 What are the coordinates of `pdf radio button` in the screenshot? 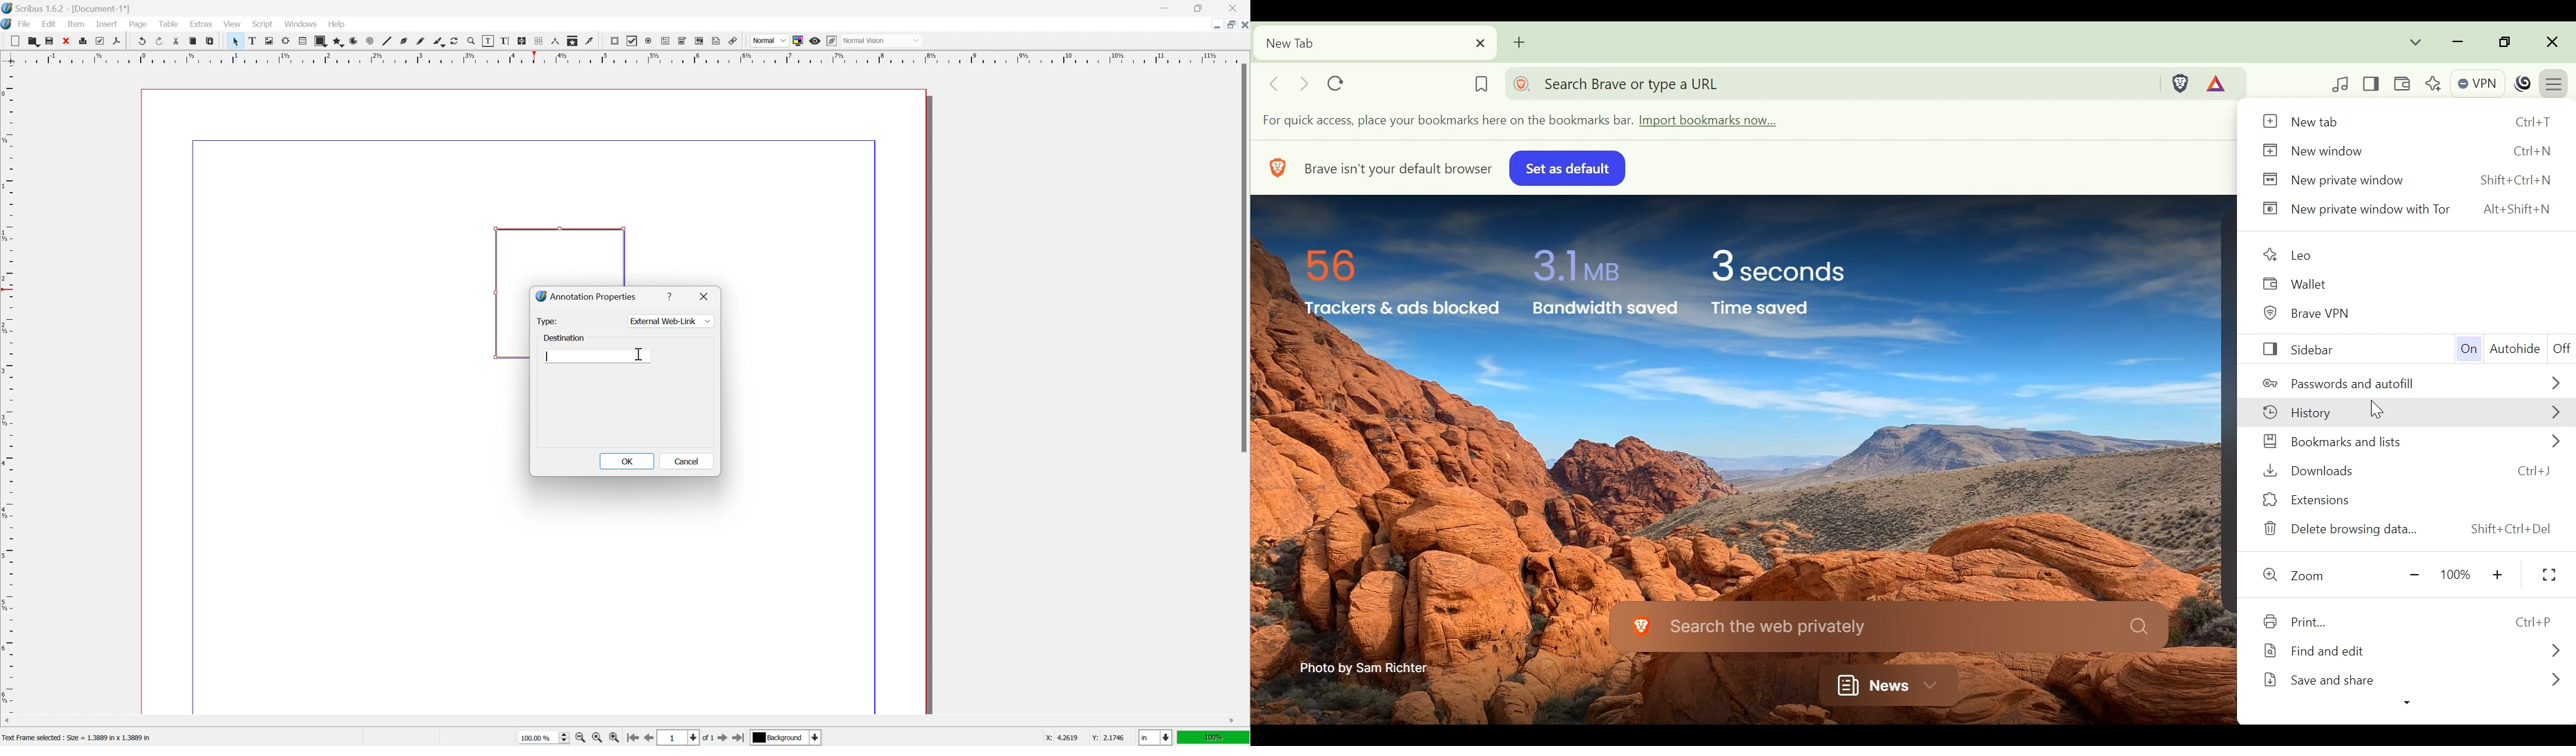 It's located at (648, 41).